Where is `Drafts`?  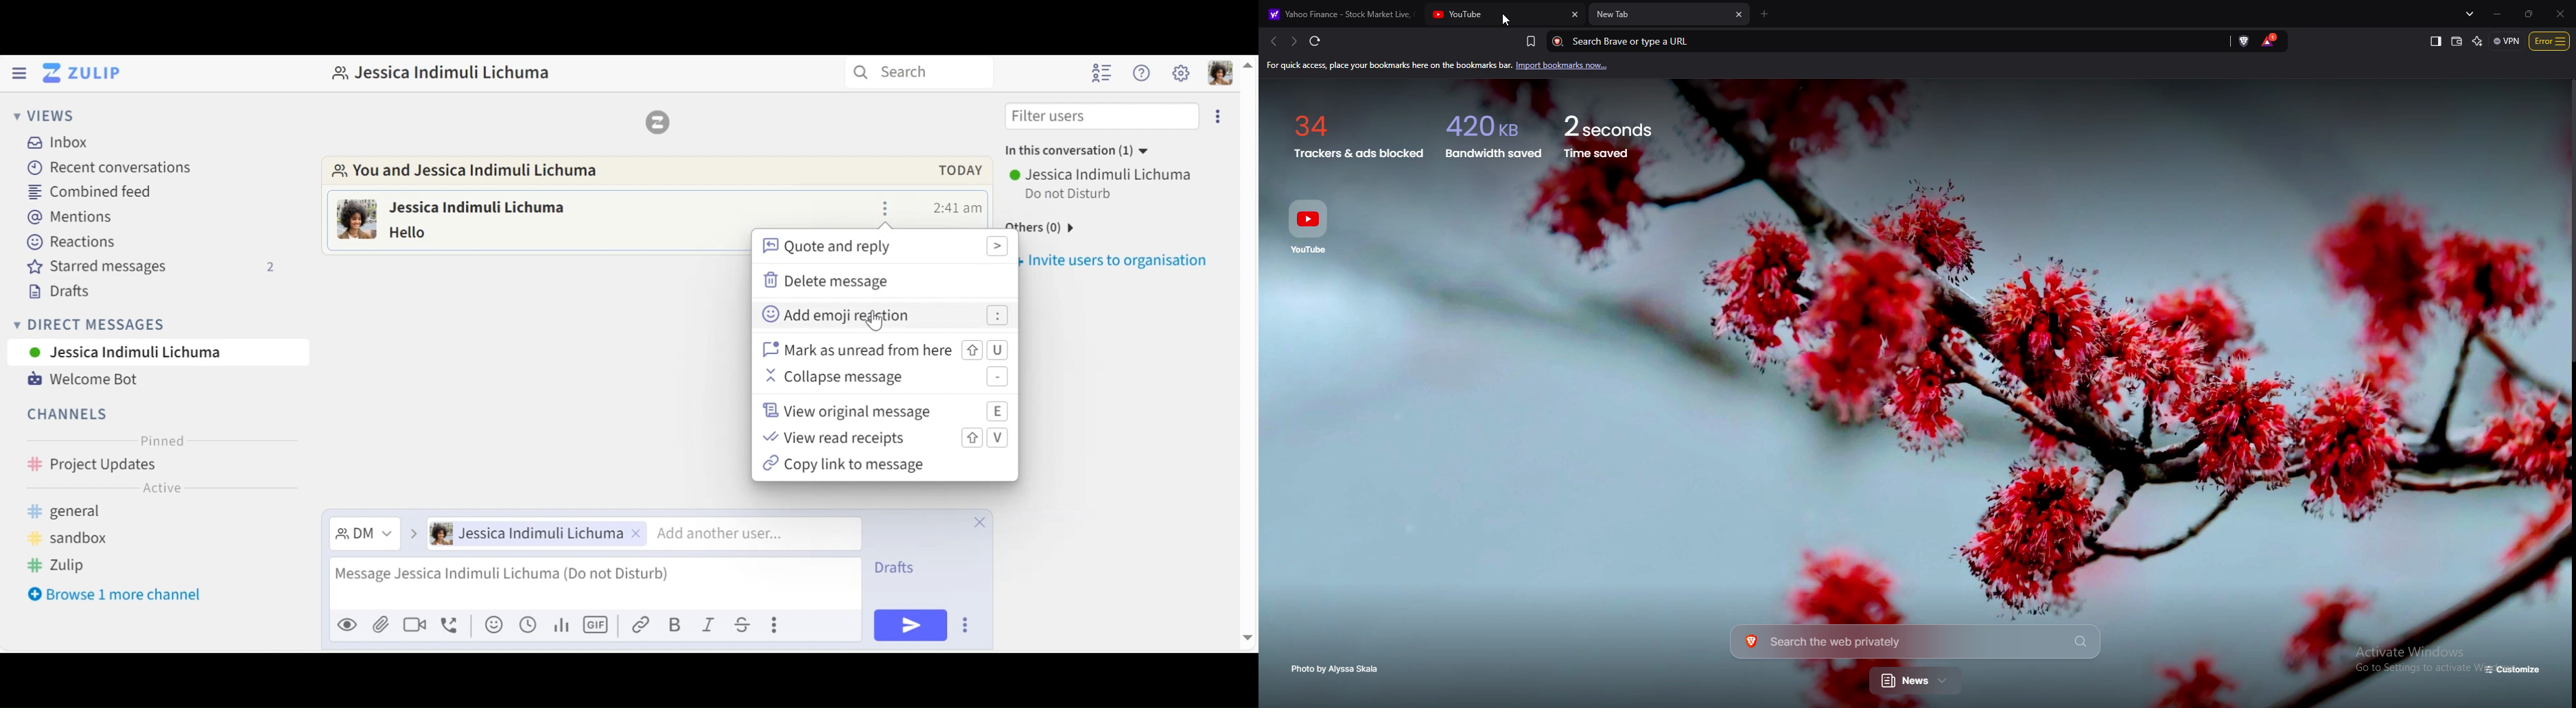 Drafts is located at coordinates (906, 568).